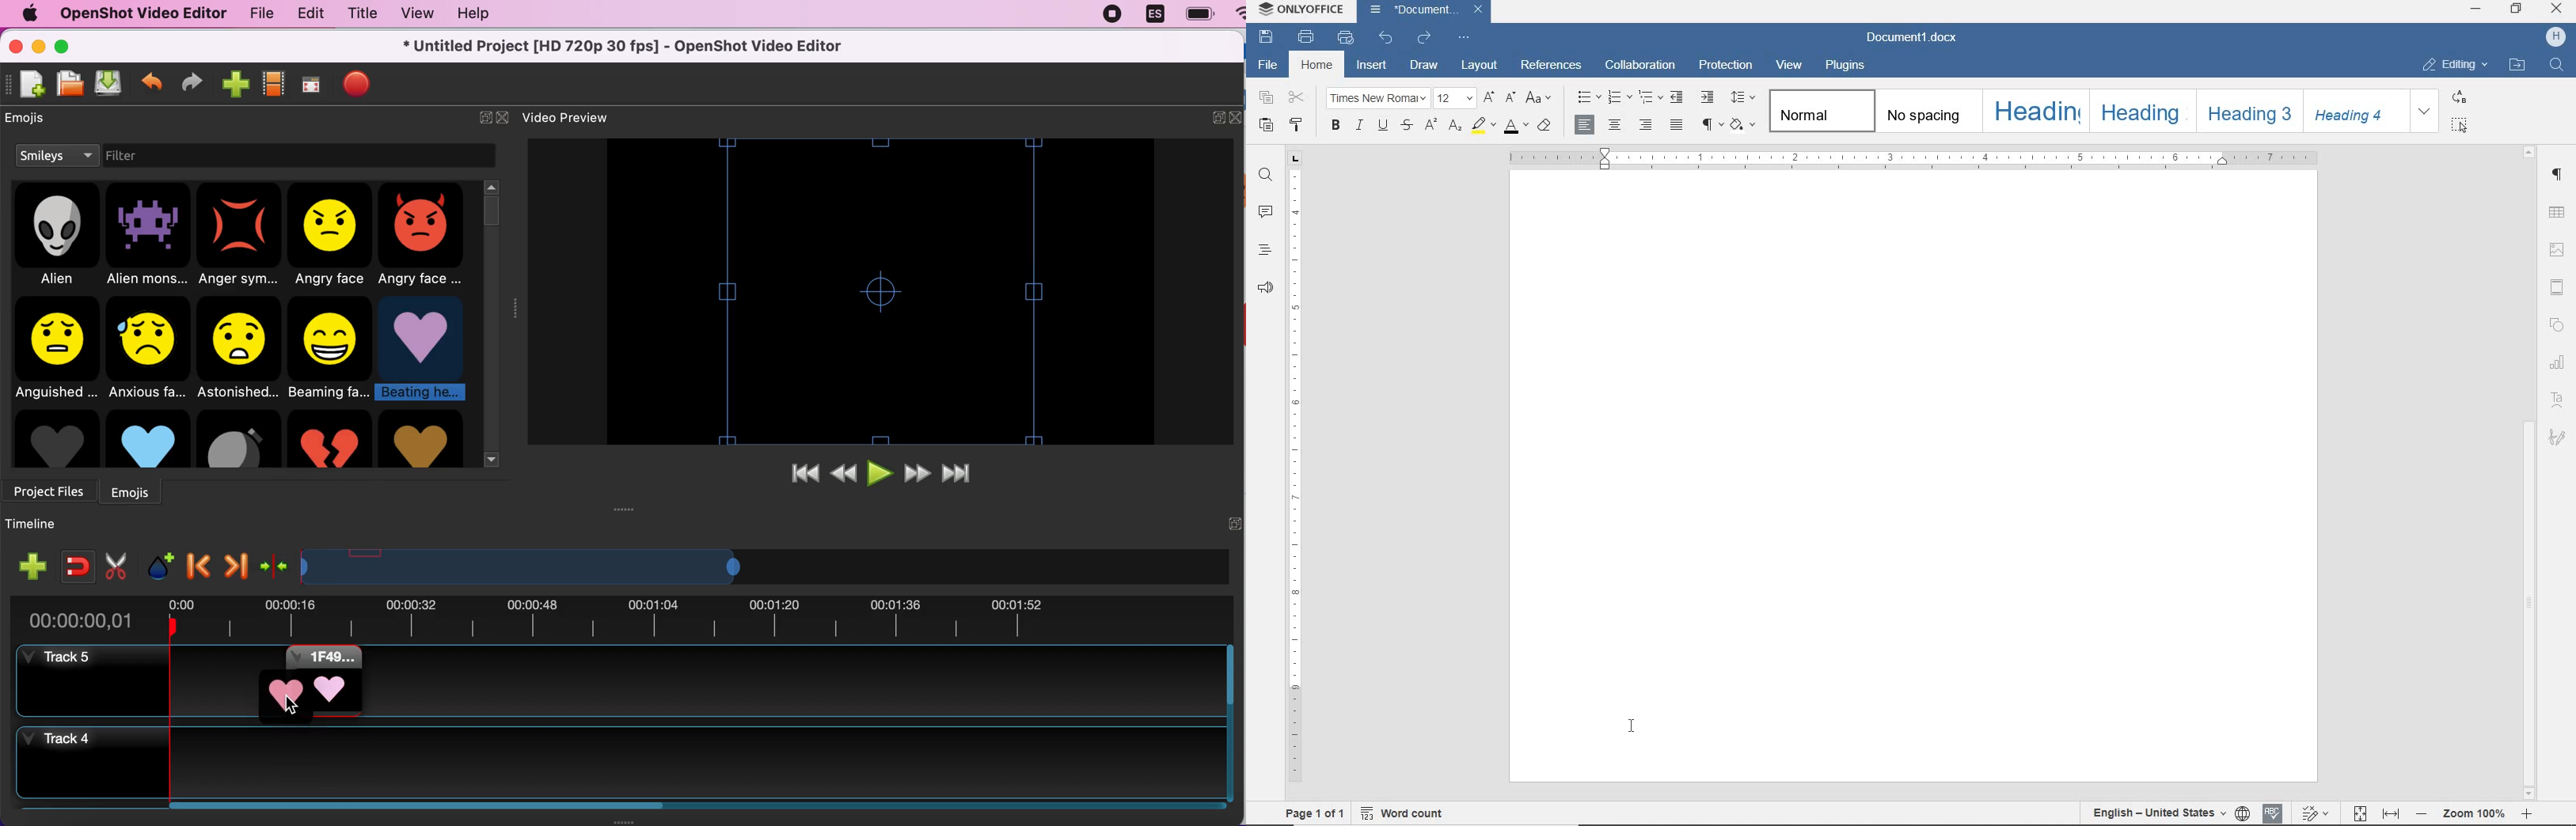  I want to click on table, so click(2559, 212).